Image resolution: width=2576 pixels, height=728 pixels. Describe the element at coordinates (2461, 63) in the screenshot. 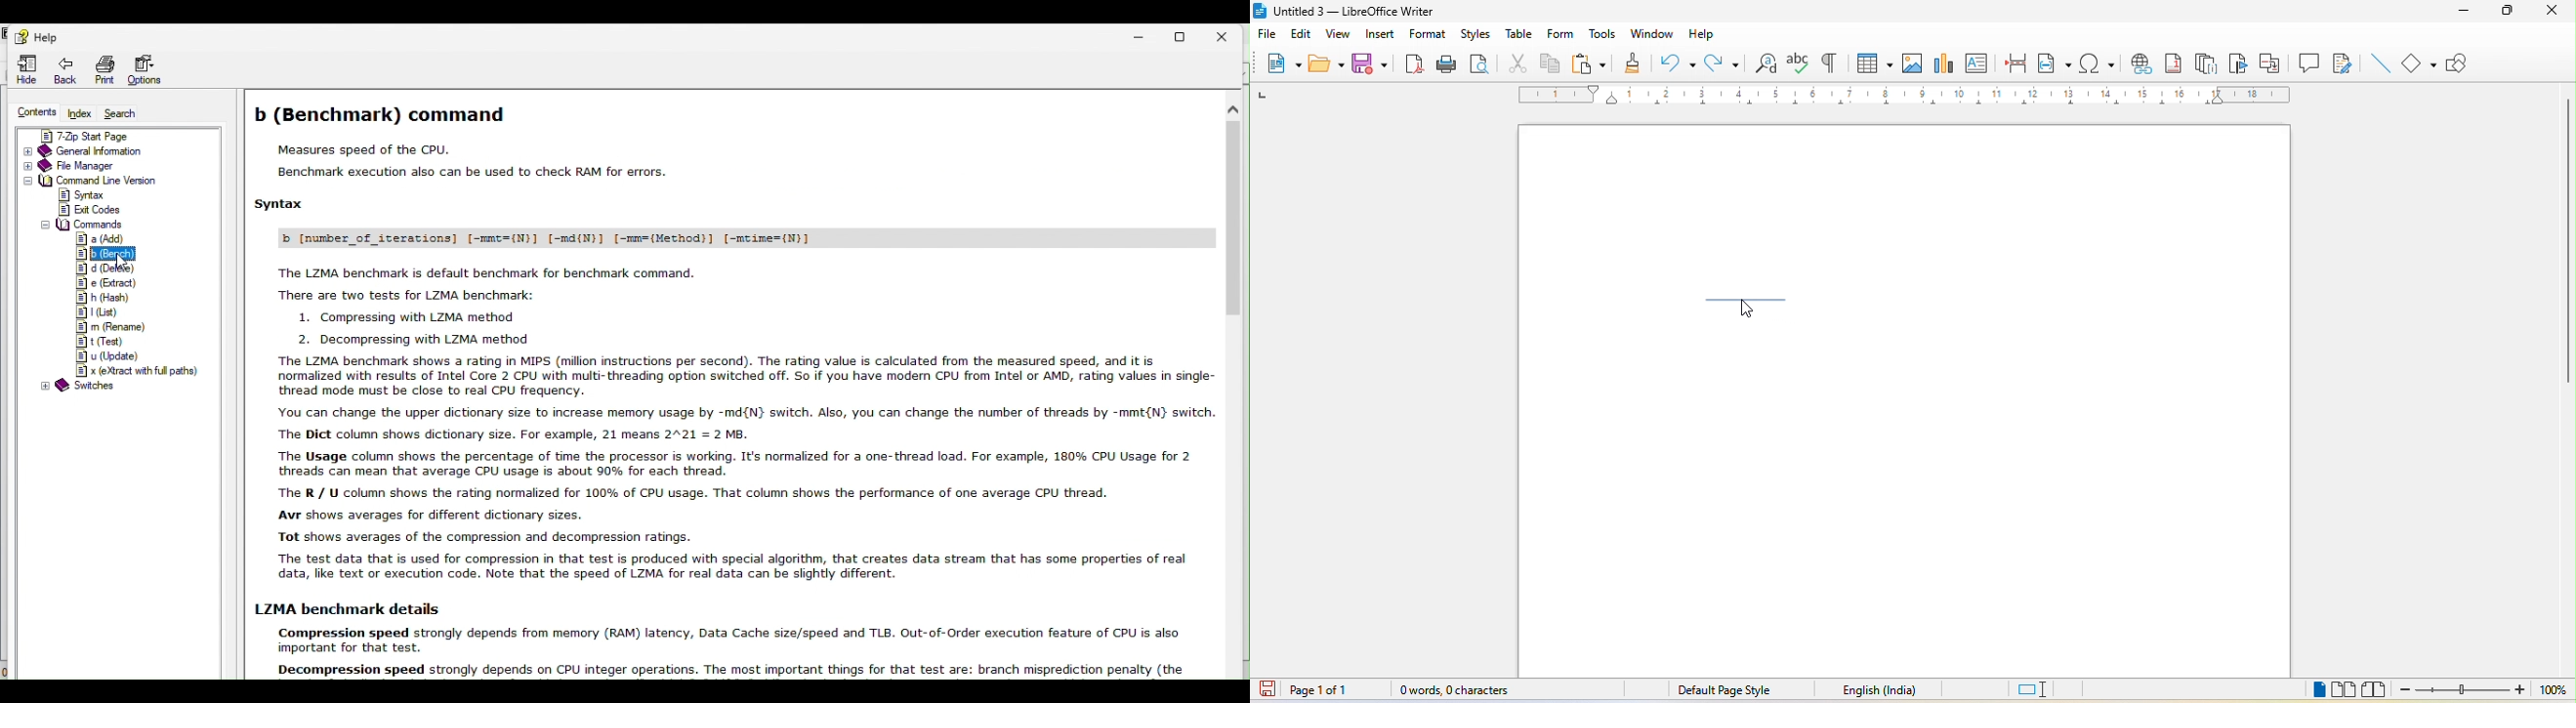

I see `show draw function` at that location.